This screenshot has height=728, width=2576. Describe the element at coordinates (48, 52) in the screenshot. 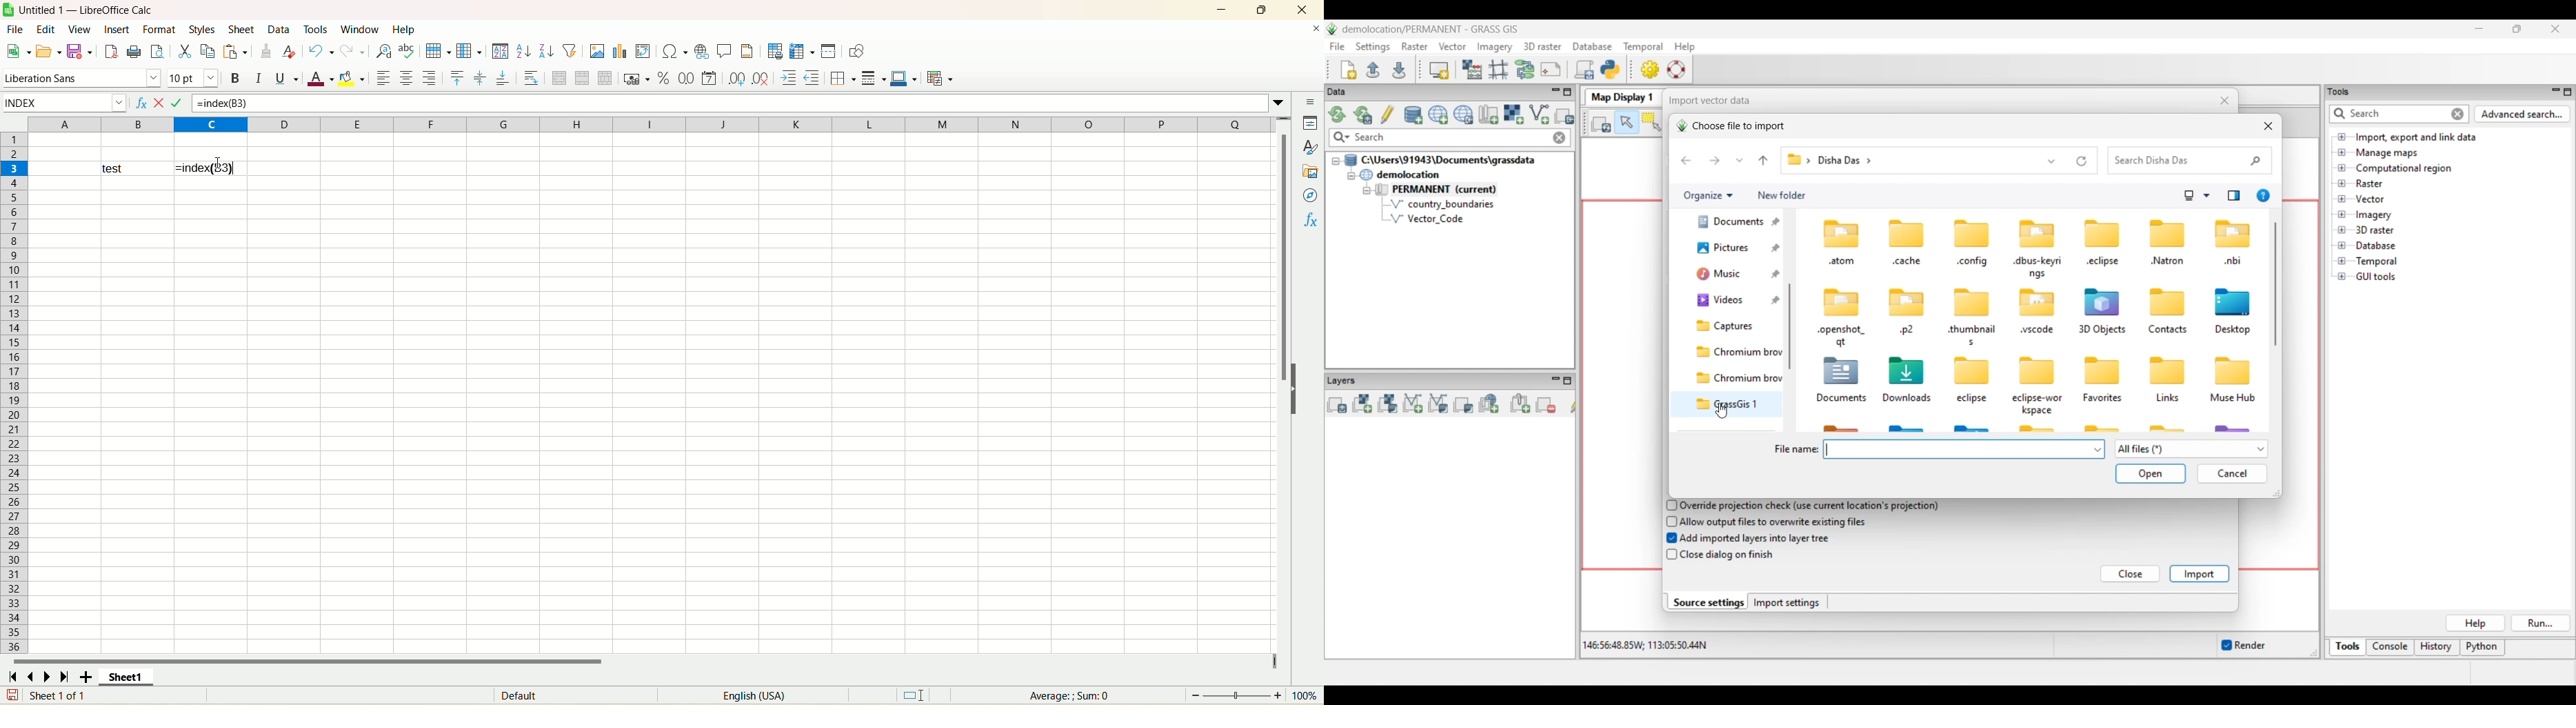

I see `open` at that location.